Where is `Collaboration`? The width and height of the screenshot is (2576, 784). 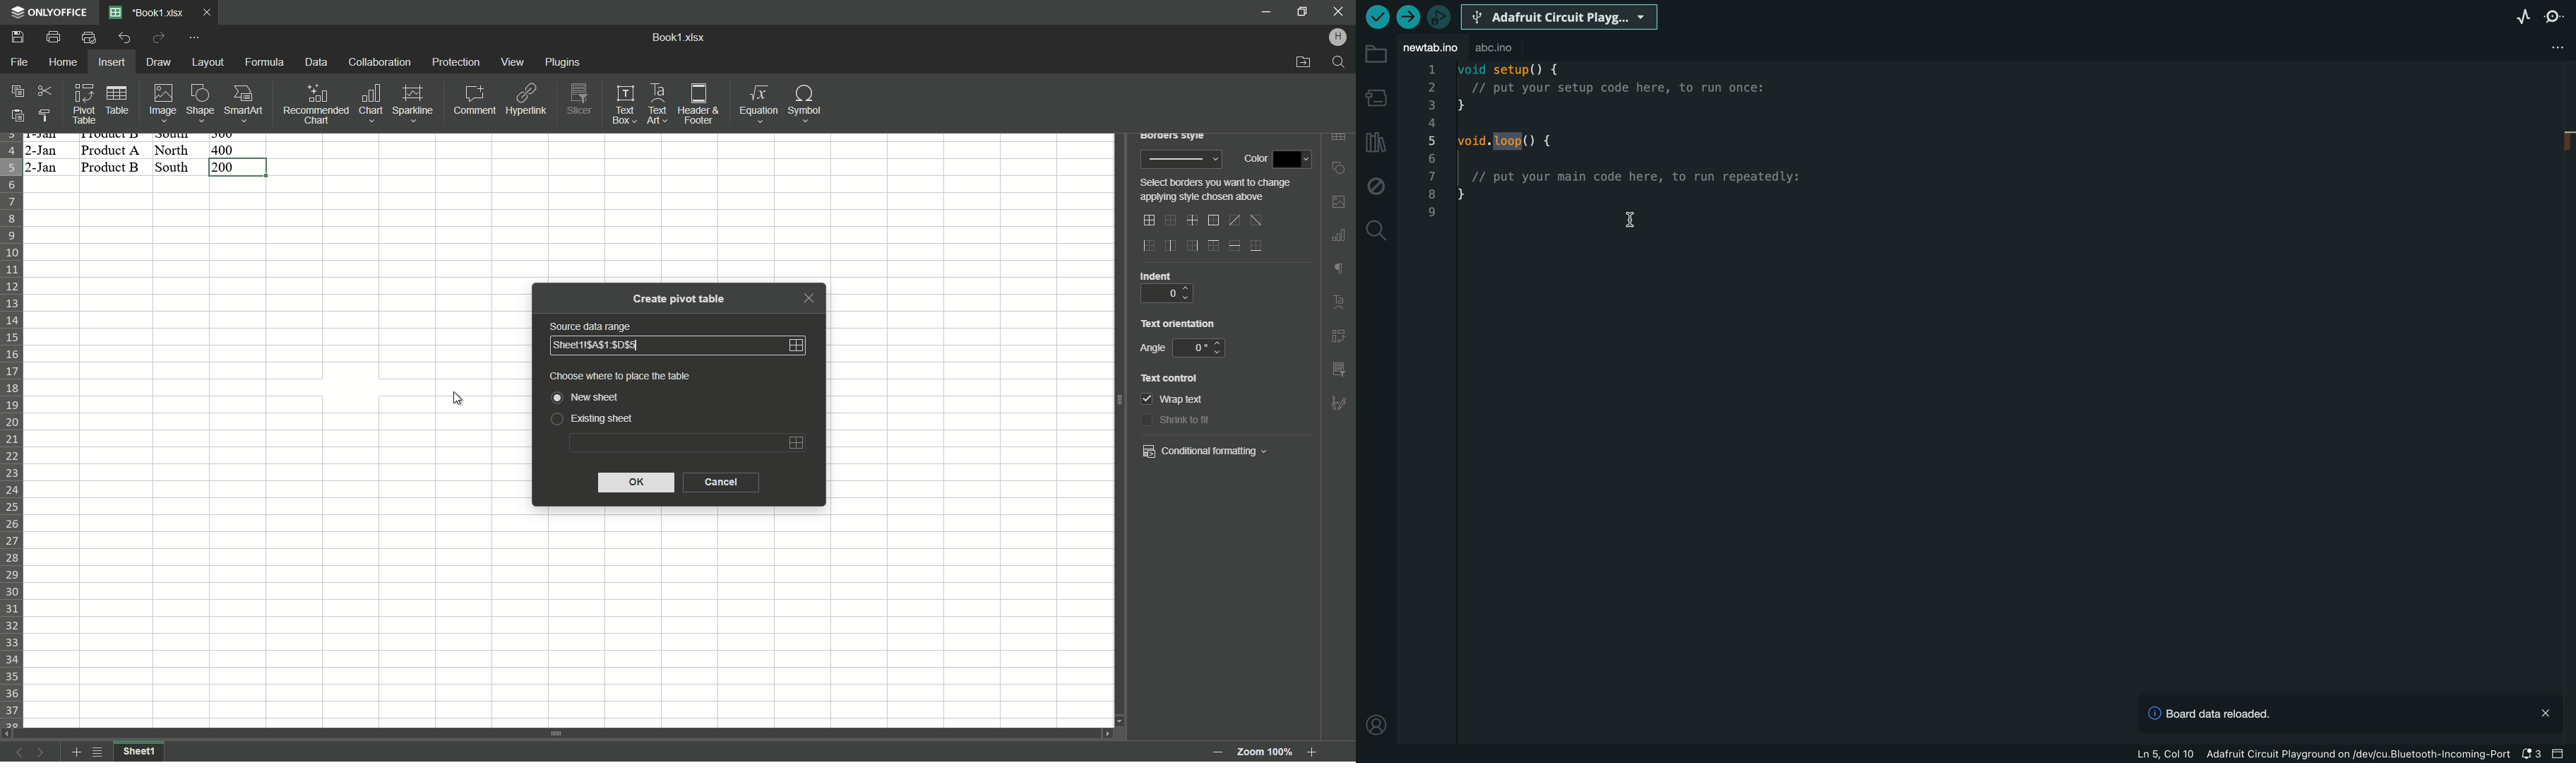 Collaboration is located at coordinates (378, 62).